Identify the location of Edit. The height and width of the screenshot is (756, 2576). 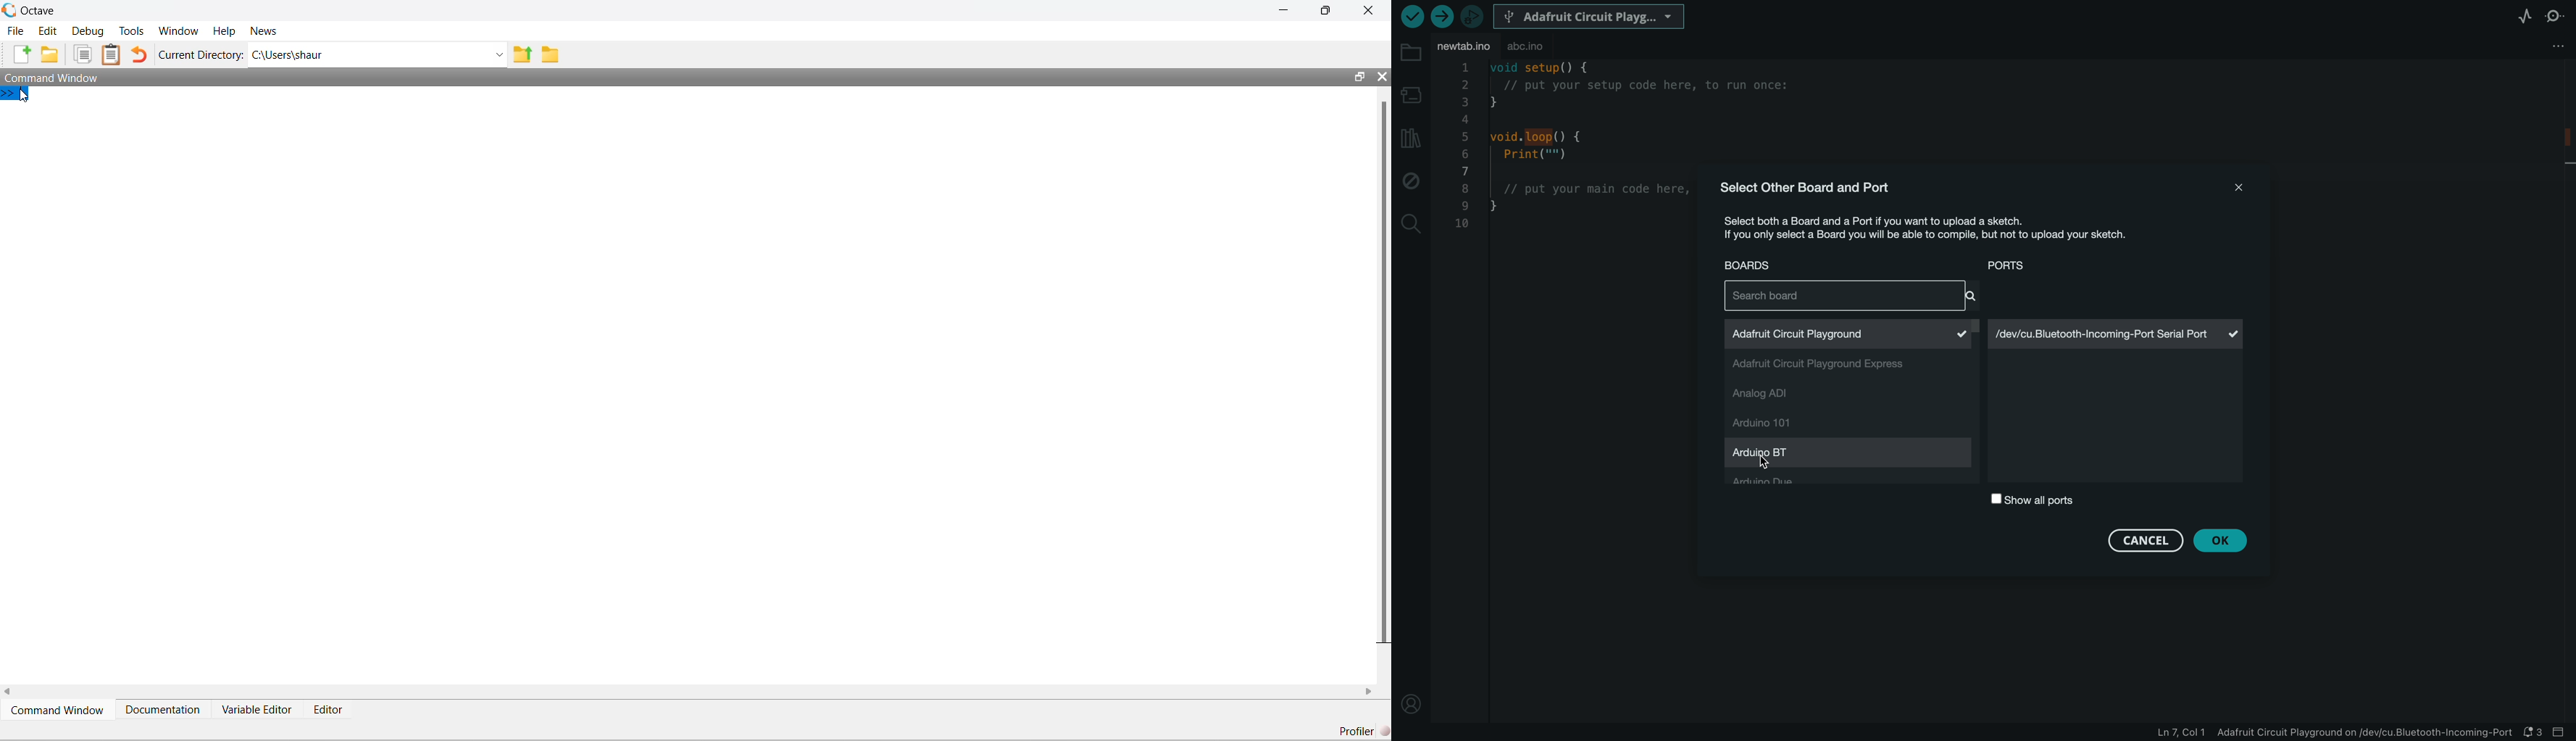
(47, 30).